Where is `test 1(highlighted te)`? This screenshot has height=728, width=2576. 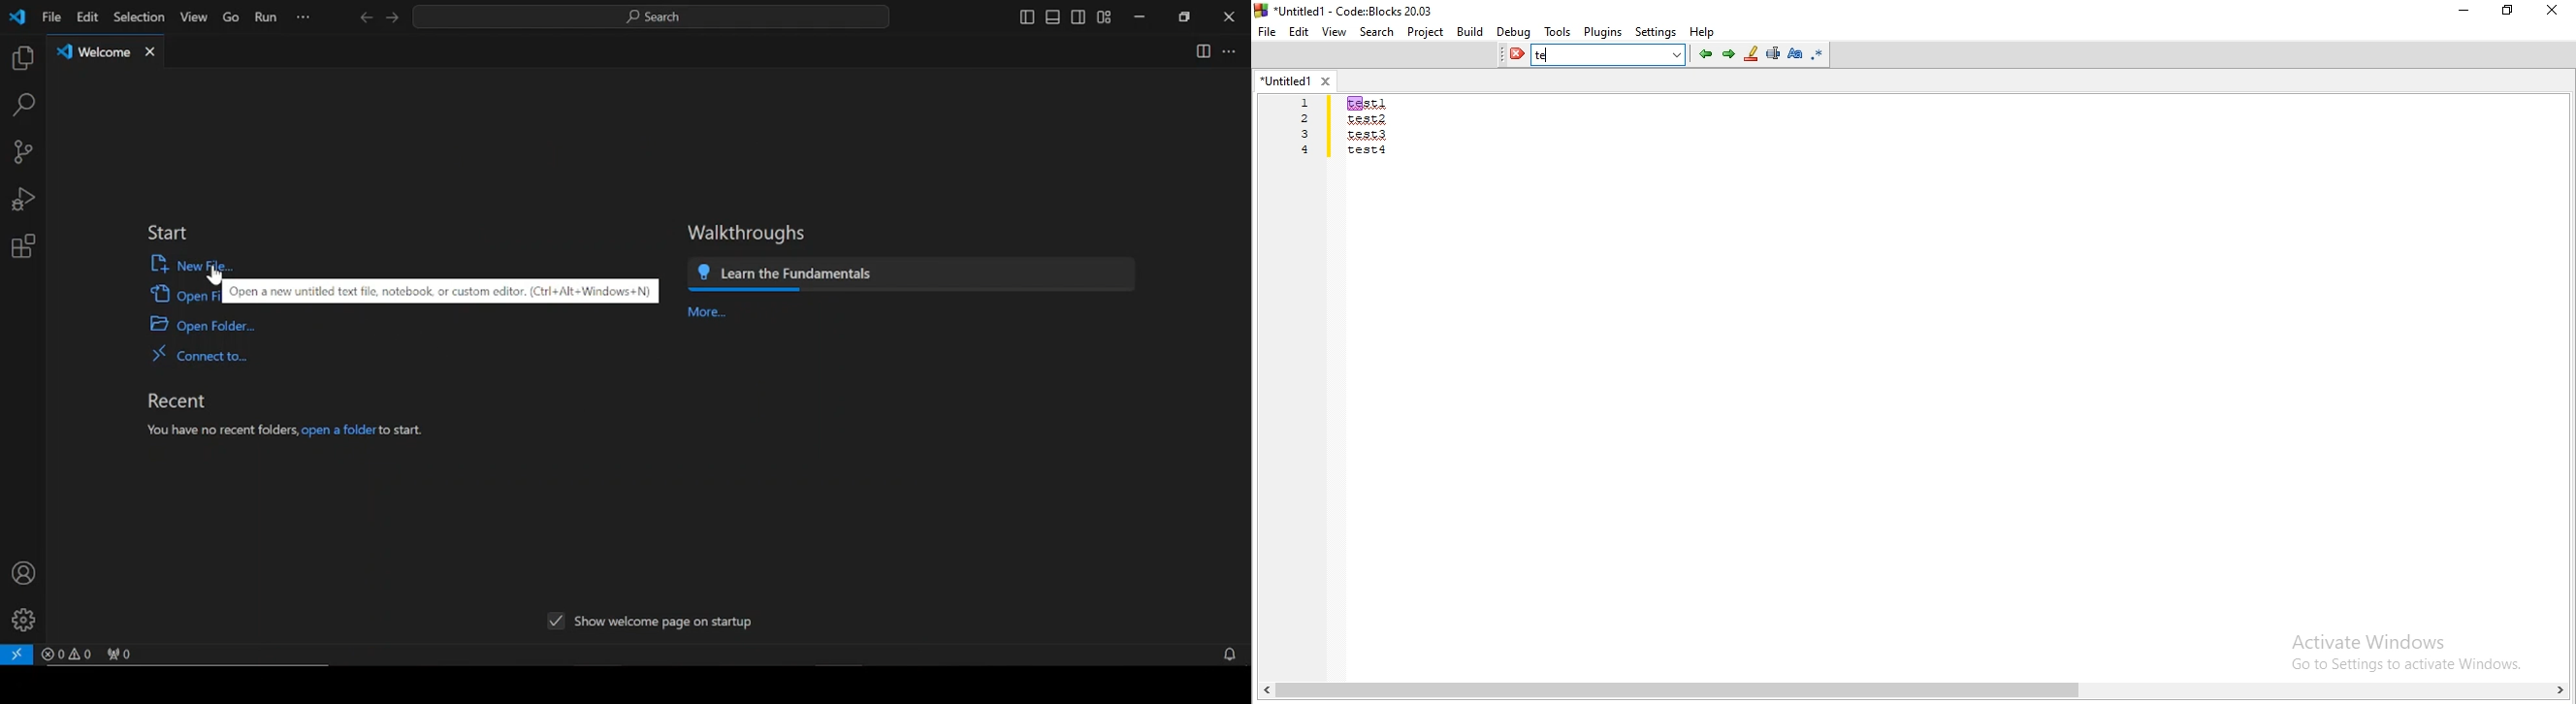 test 1(highlighted te) is located at coordinates (1368, 103).